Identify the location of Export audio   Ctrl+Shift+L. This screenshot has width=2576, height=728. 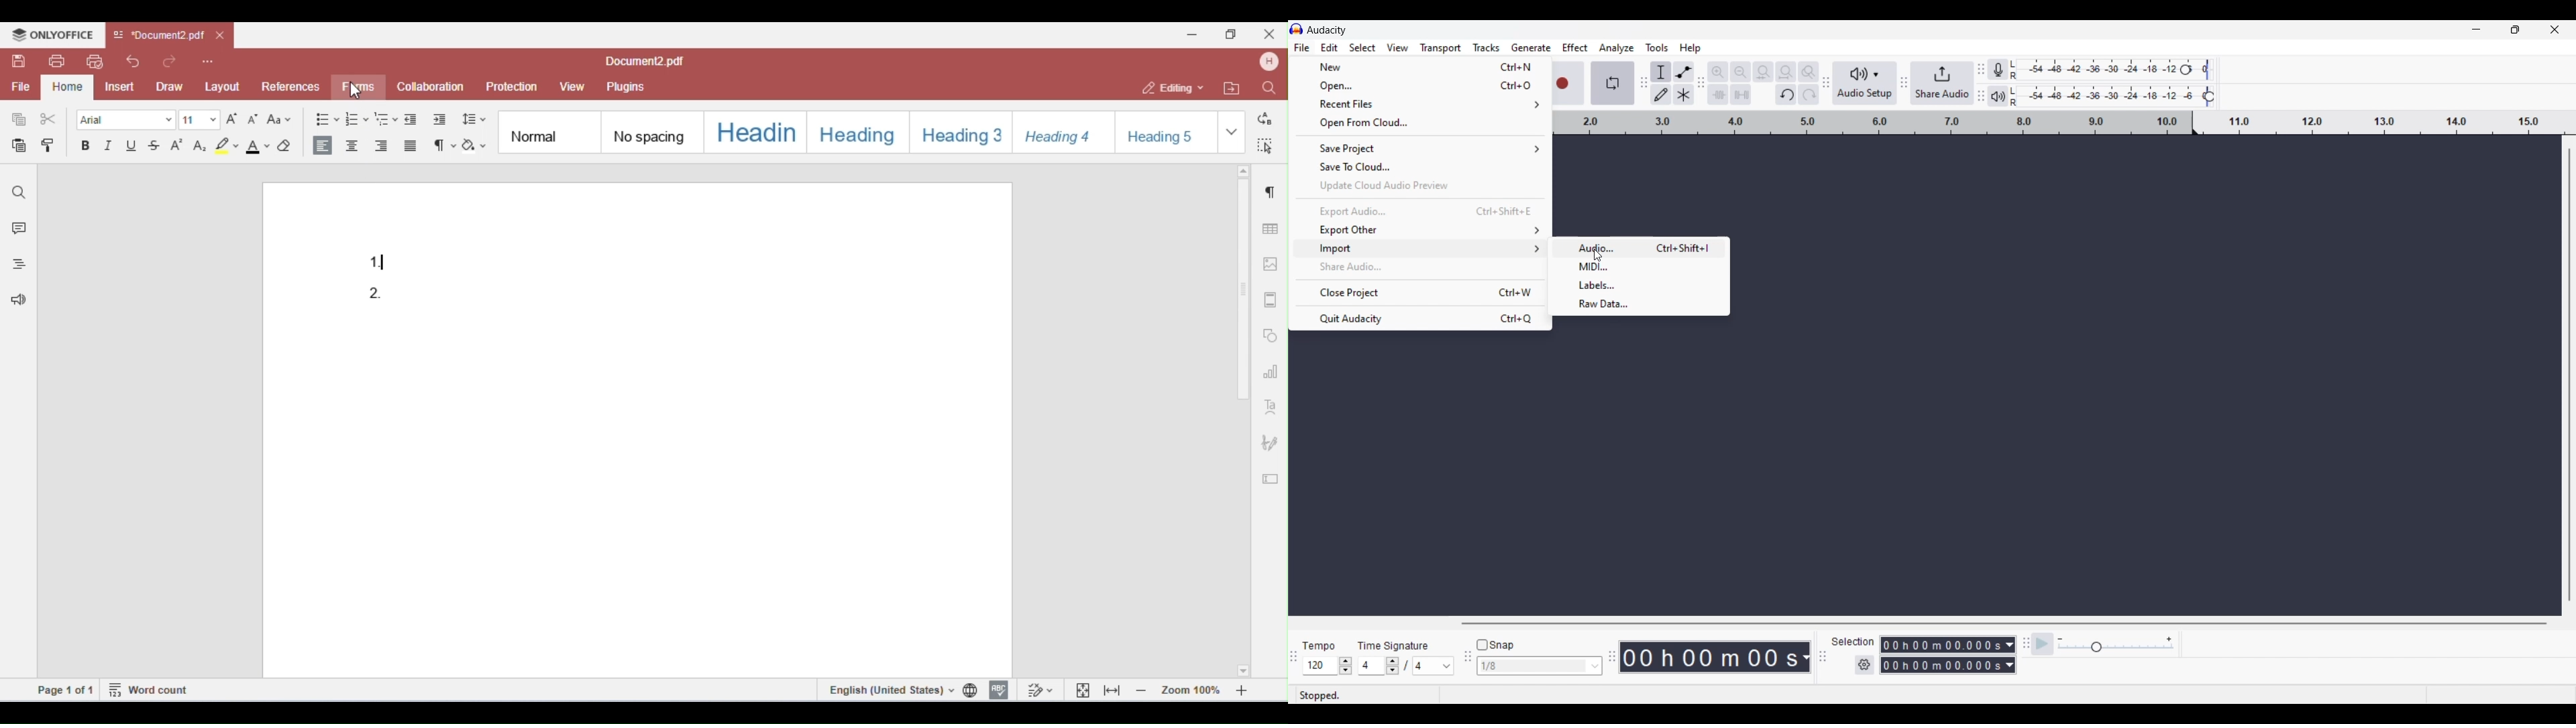
(1420, 212).